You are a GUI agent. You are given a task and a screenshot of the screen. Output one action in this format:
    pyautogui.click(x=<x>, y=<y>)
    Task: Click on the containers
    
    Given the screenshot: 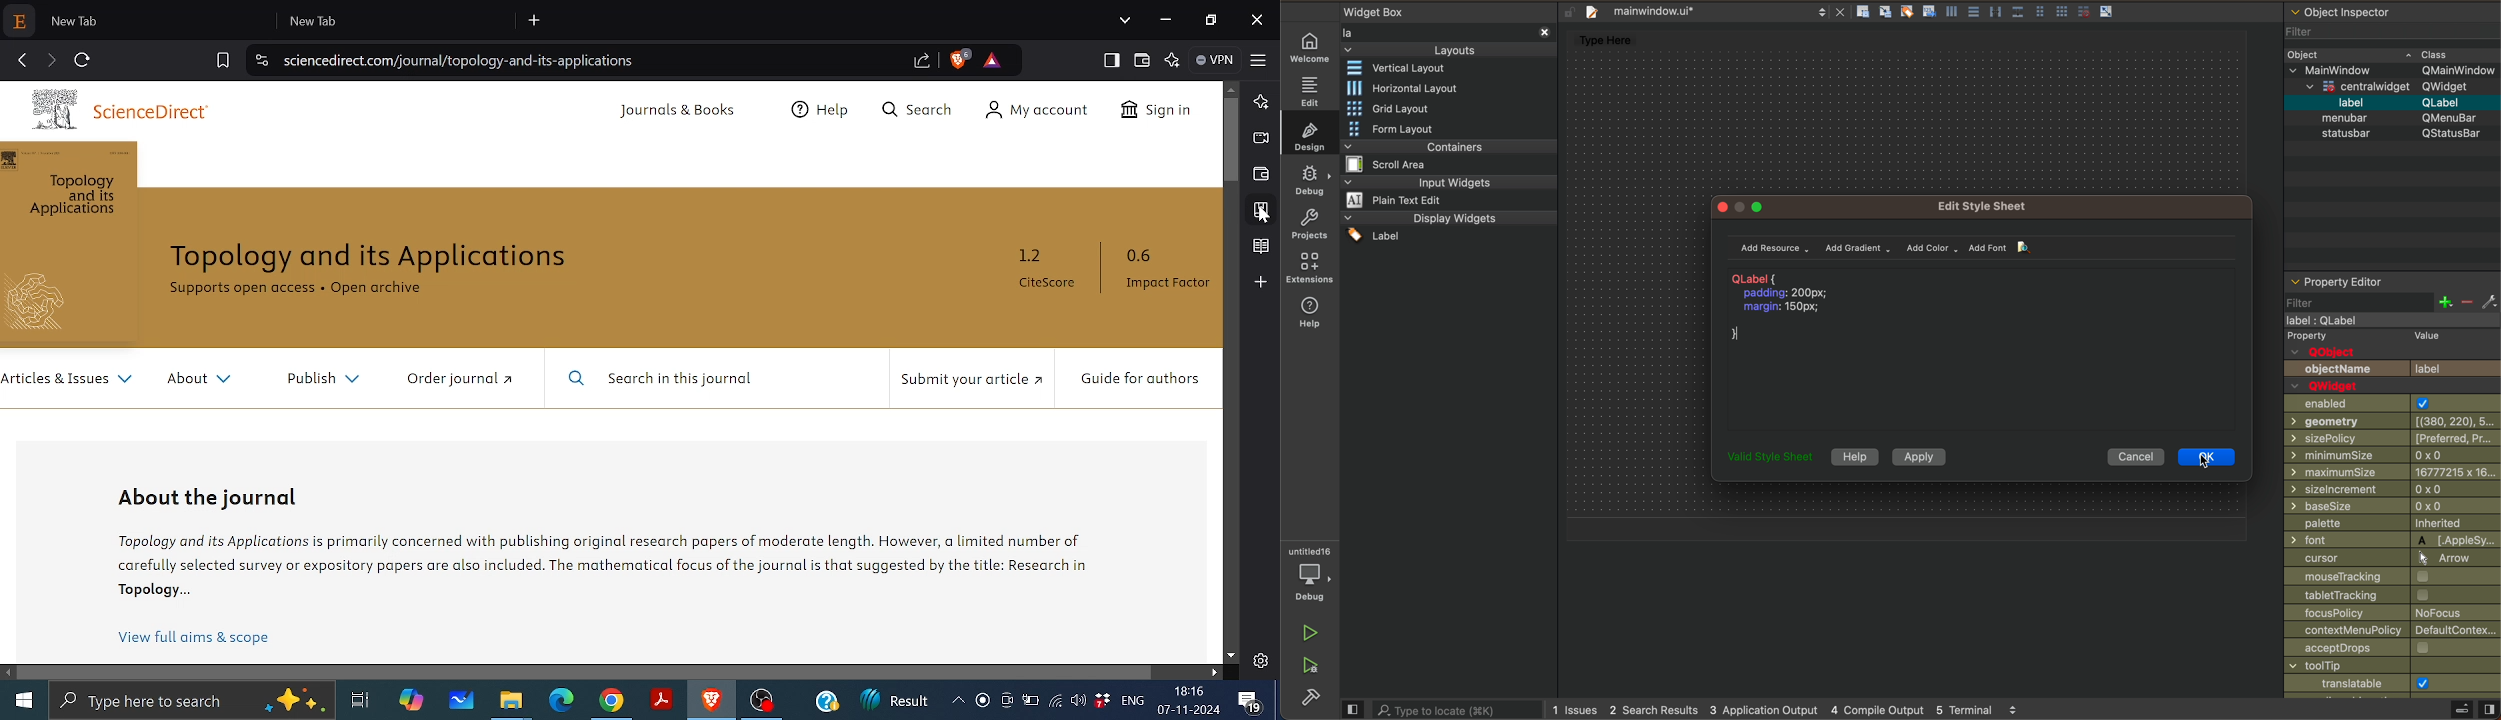 What is the action you would take?
    pyautogui.click(x=1443, y=155)
    